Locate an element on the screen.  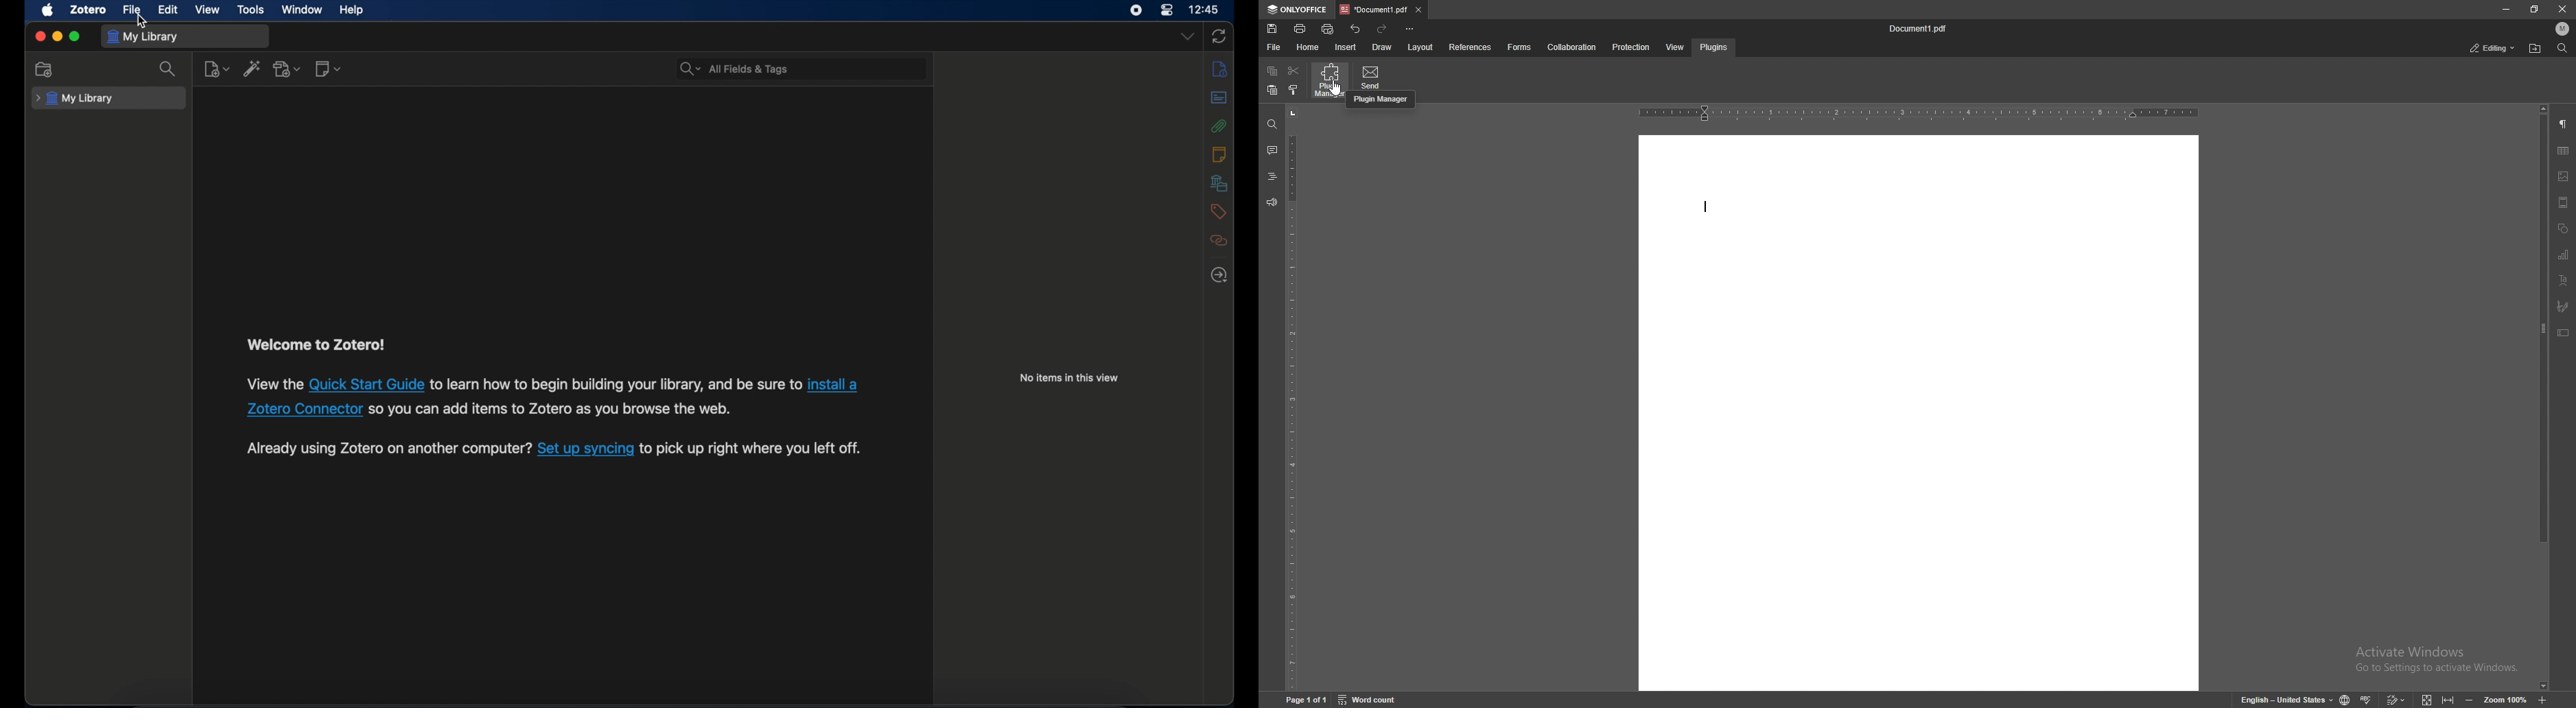
search is located at coordinates (734, 69).